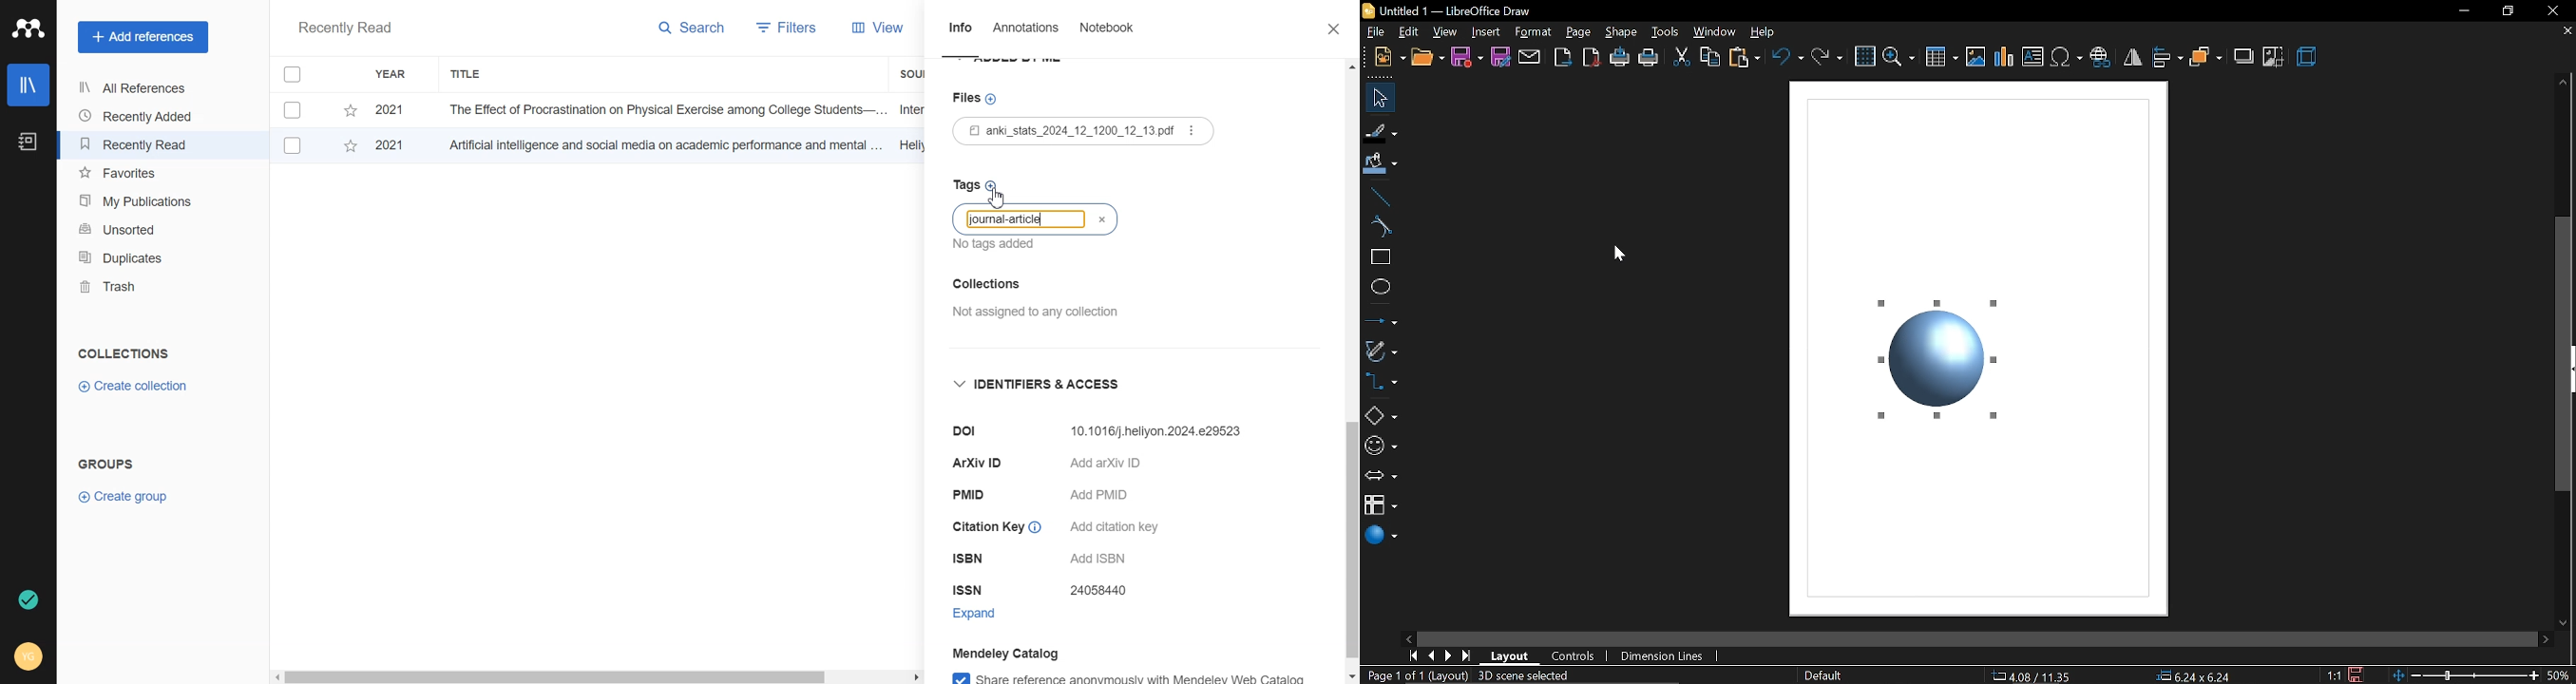 The width and height of the screenshot is (2576, 700). I want to click on Artificial intelligence and social media on academic performance and mental ..., so click(663, 144).